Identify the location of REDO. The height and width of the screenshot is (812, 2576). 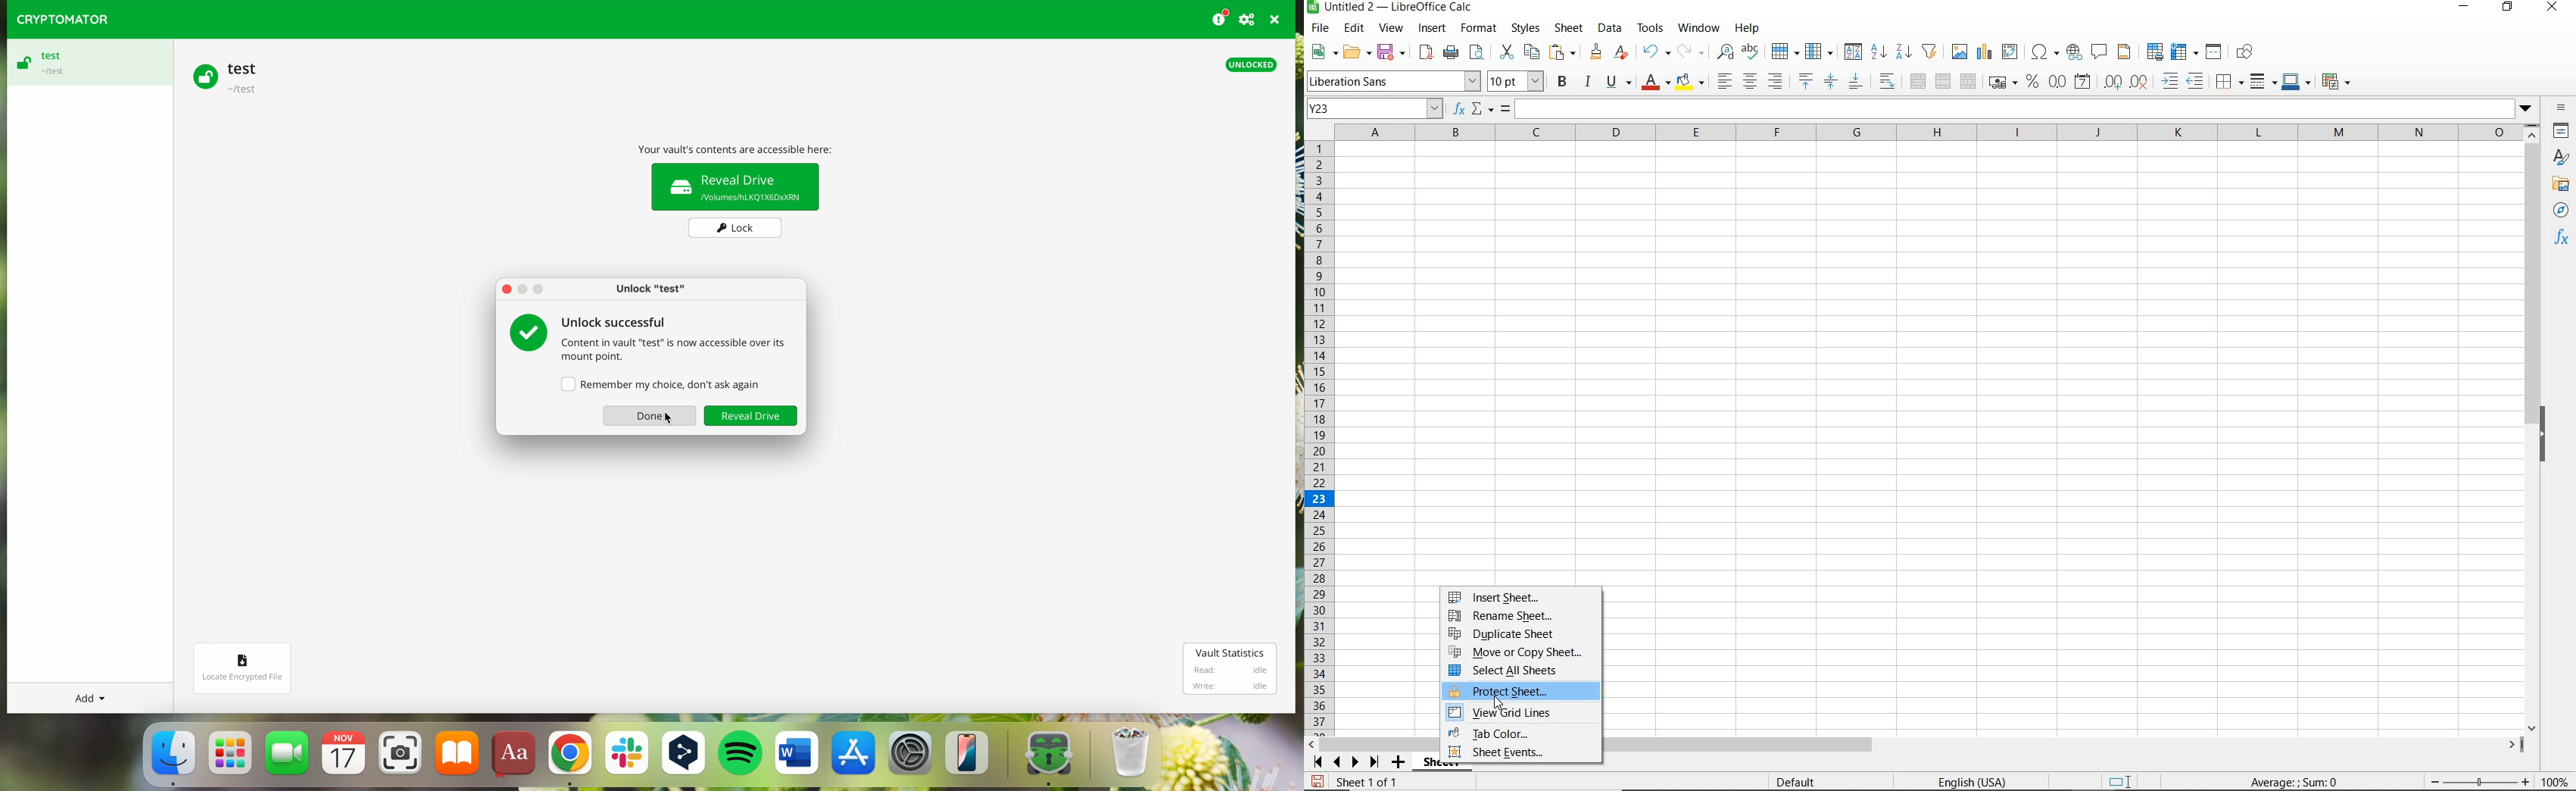
(1689, 50).